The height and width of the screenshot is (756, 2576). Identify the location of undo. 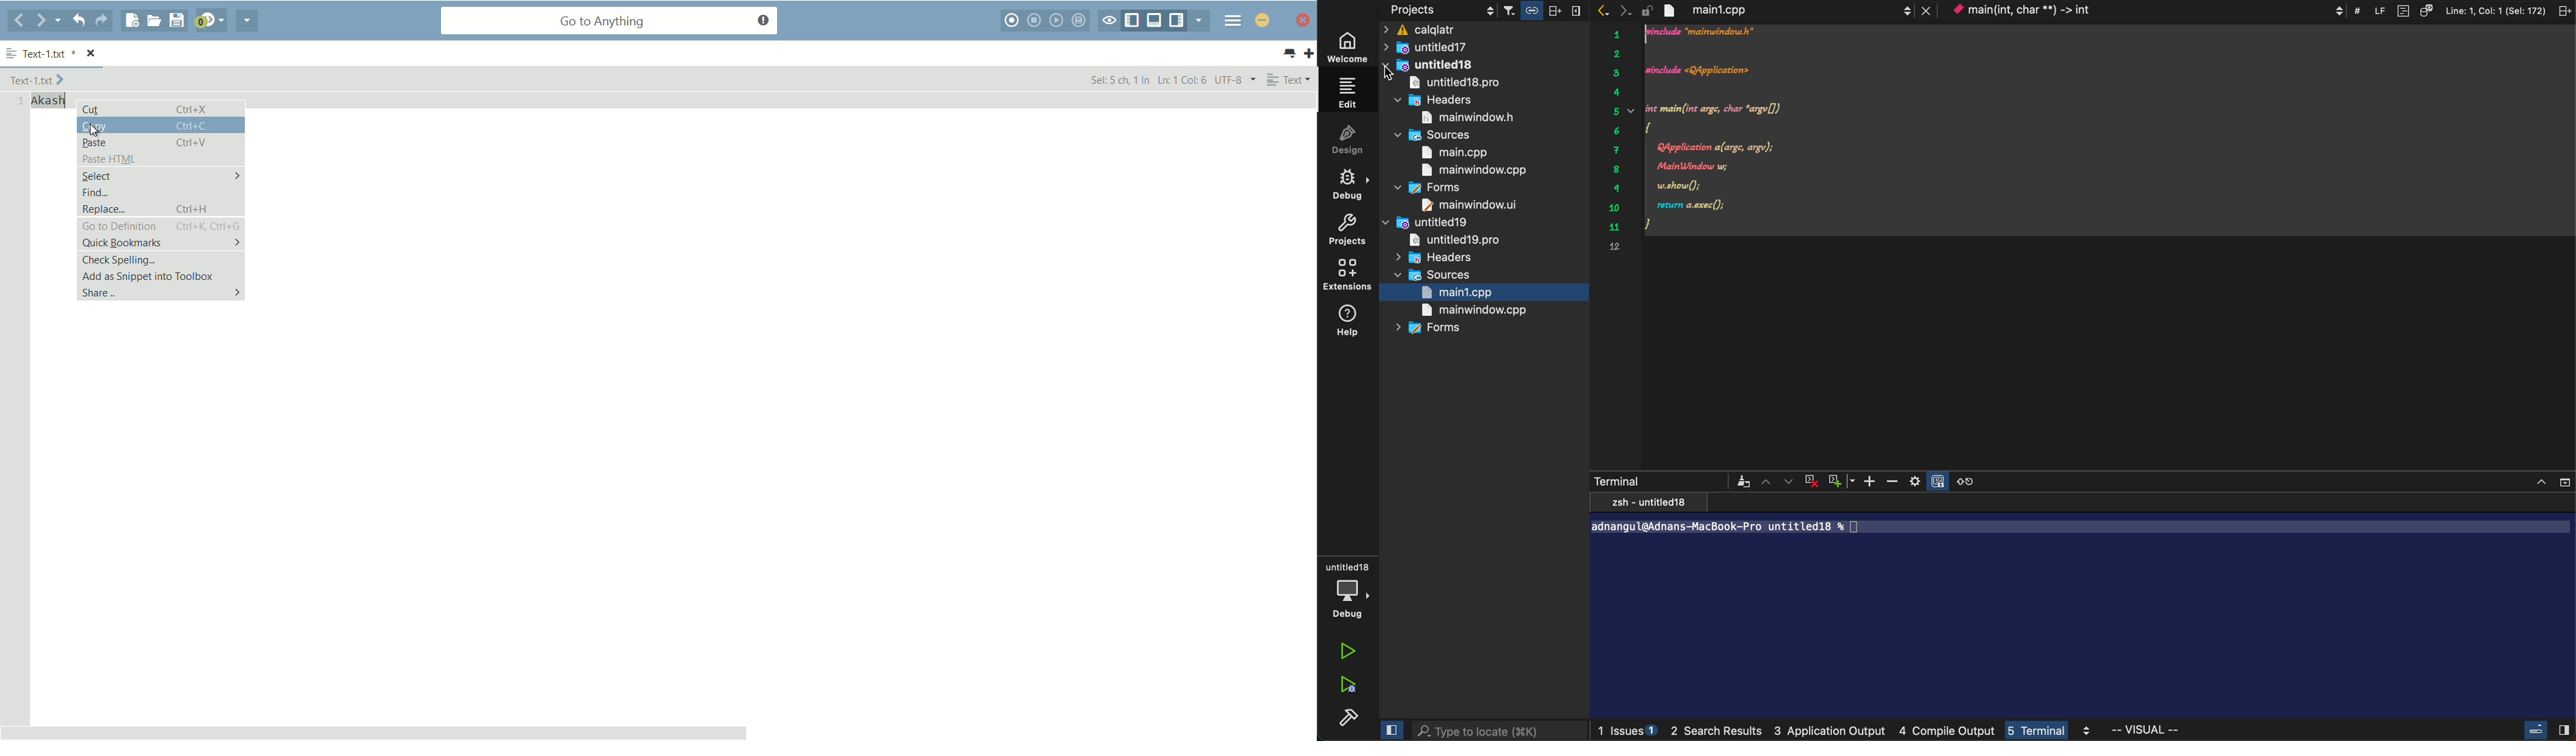
(77, 20).